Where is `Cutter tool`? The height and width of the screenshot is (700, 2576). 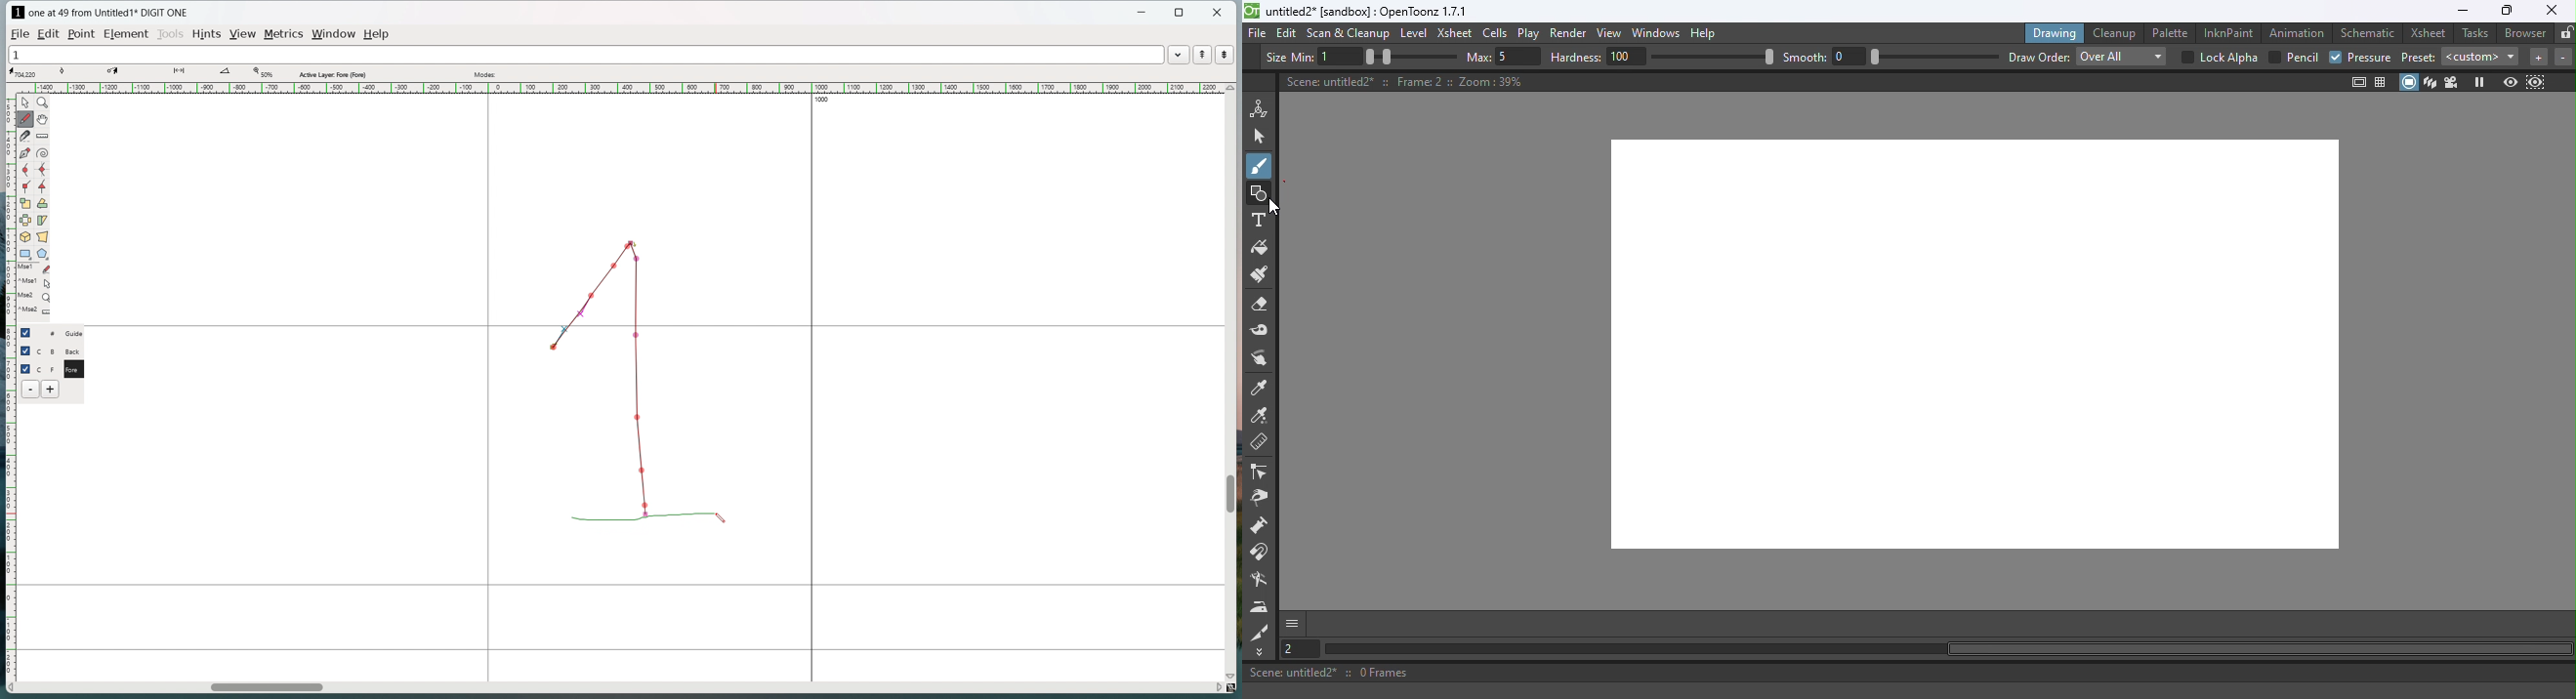 Cutter tool is located at coordinates (1260, 632).